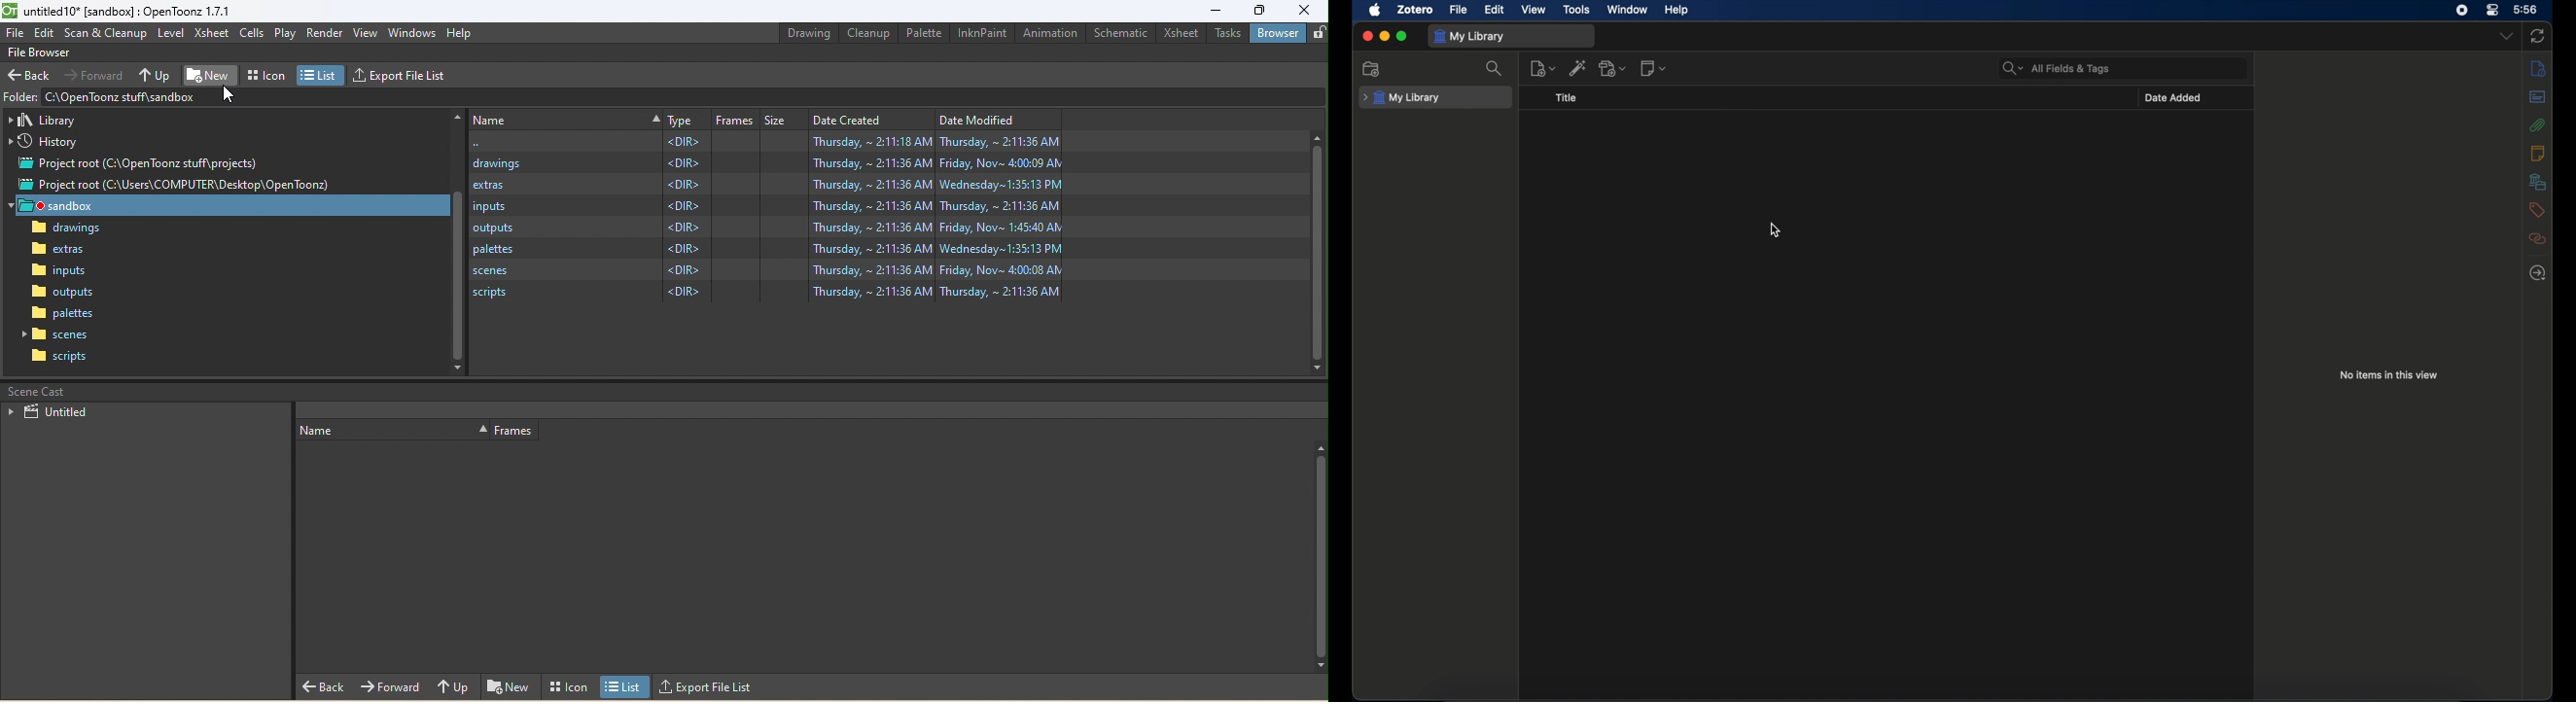 The width and height of the screenshot is (2576, 728). Describe the element at coordinates (2538, 210) in the screenshot. I see `tags` at that location.